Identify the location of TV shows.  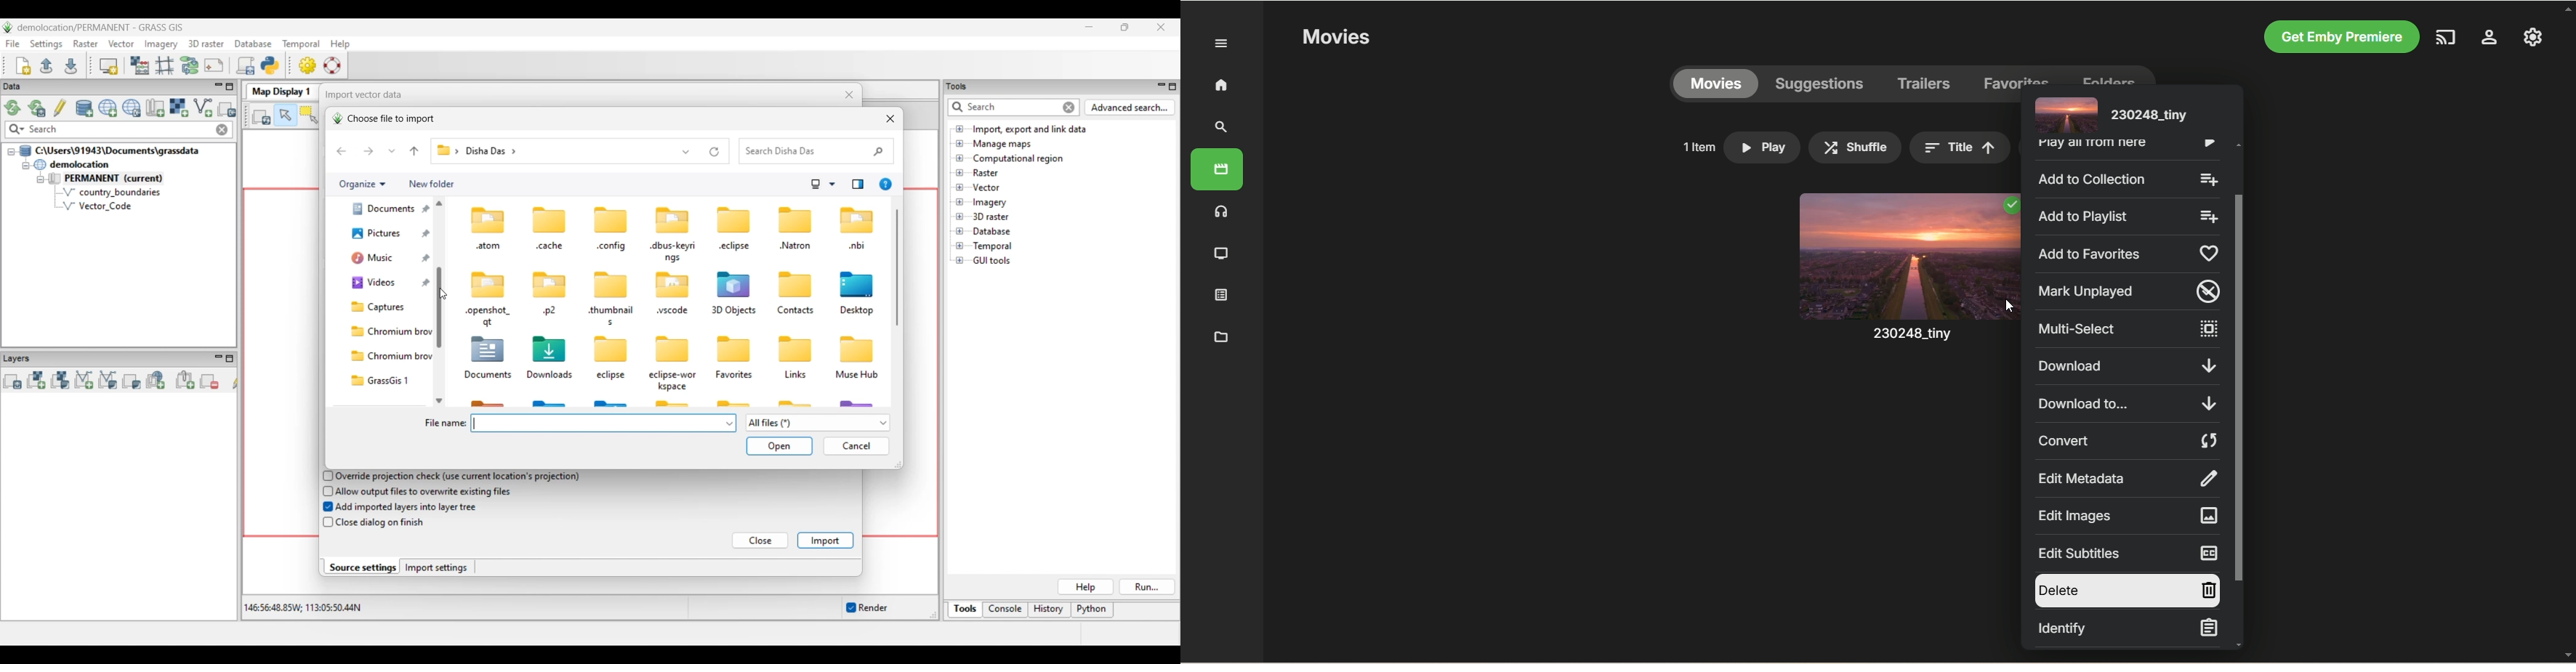
(1222, 254).